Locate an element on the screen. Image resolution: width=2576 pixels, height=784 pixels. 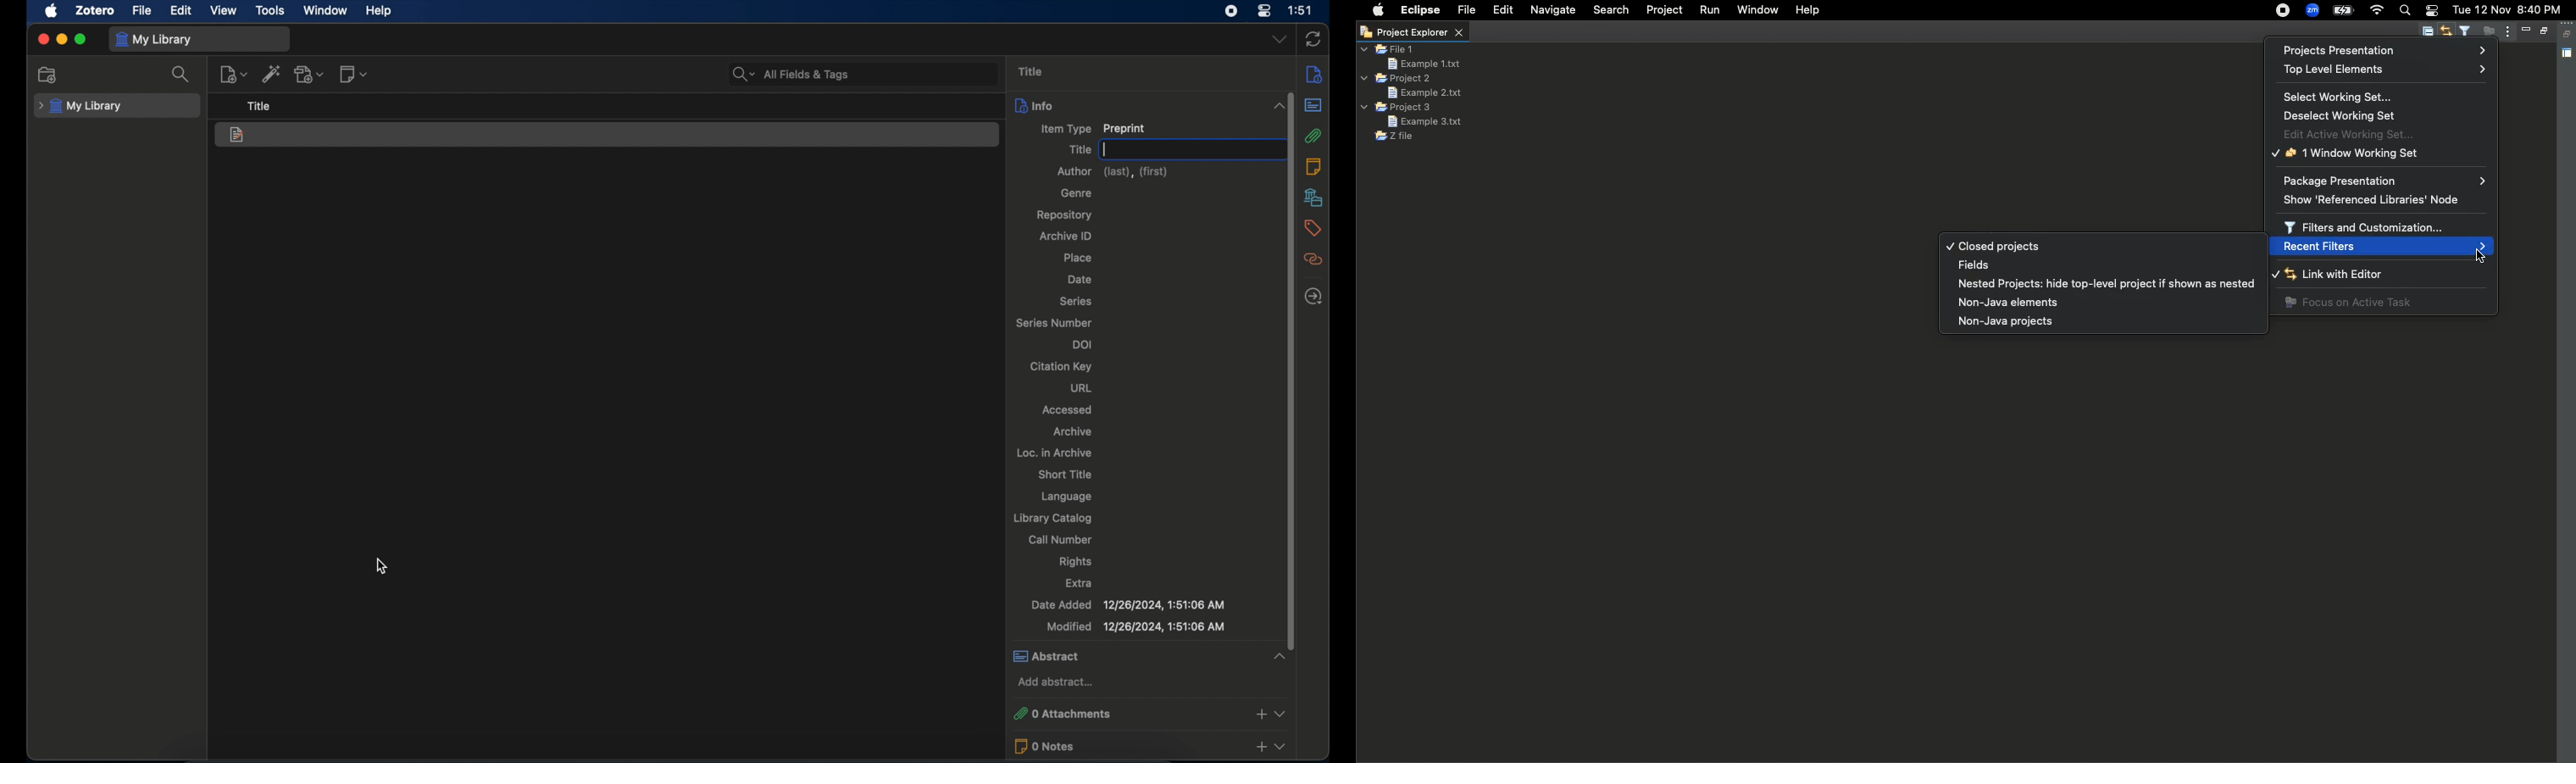
short title is located at coordinates (1067, 474).